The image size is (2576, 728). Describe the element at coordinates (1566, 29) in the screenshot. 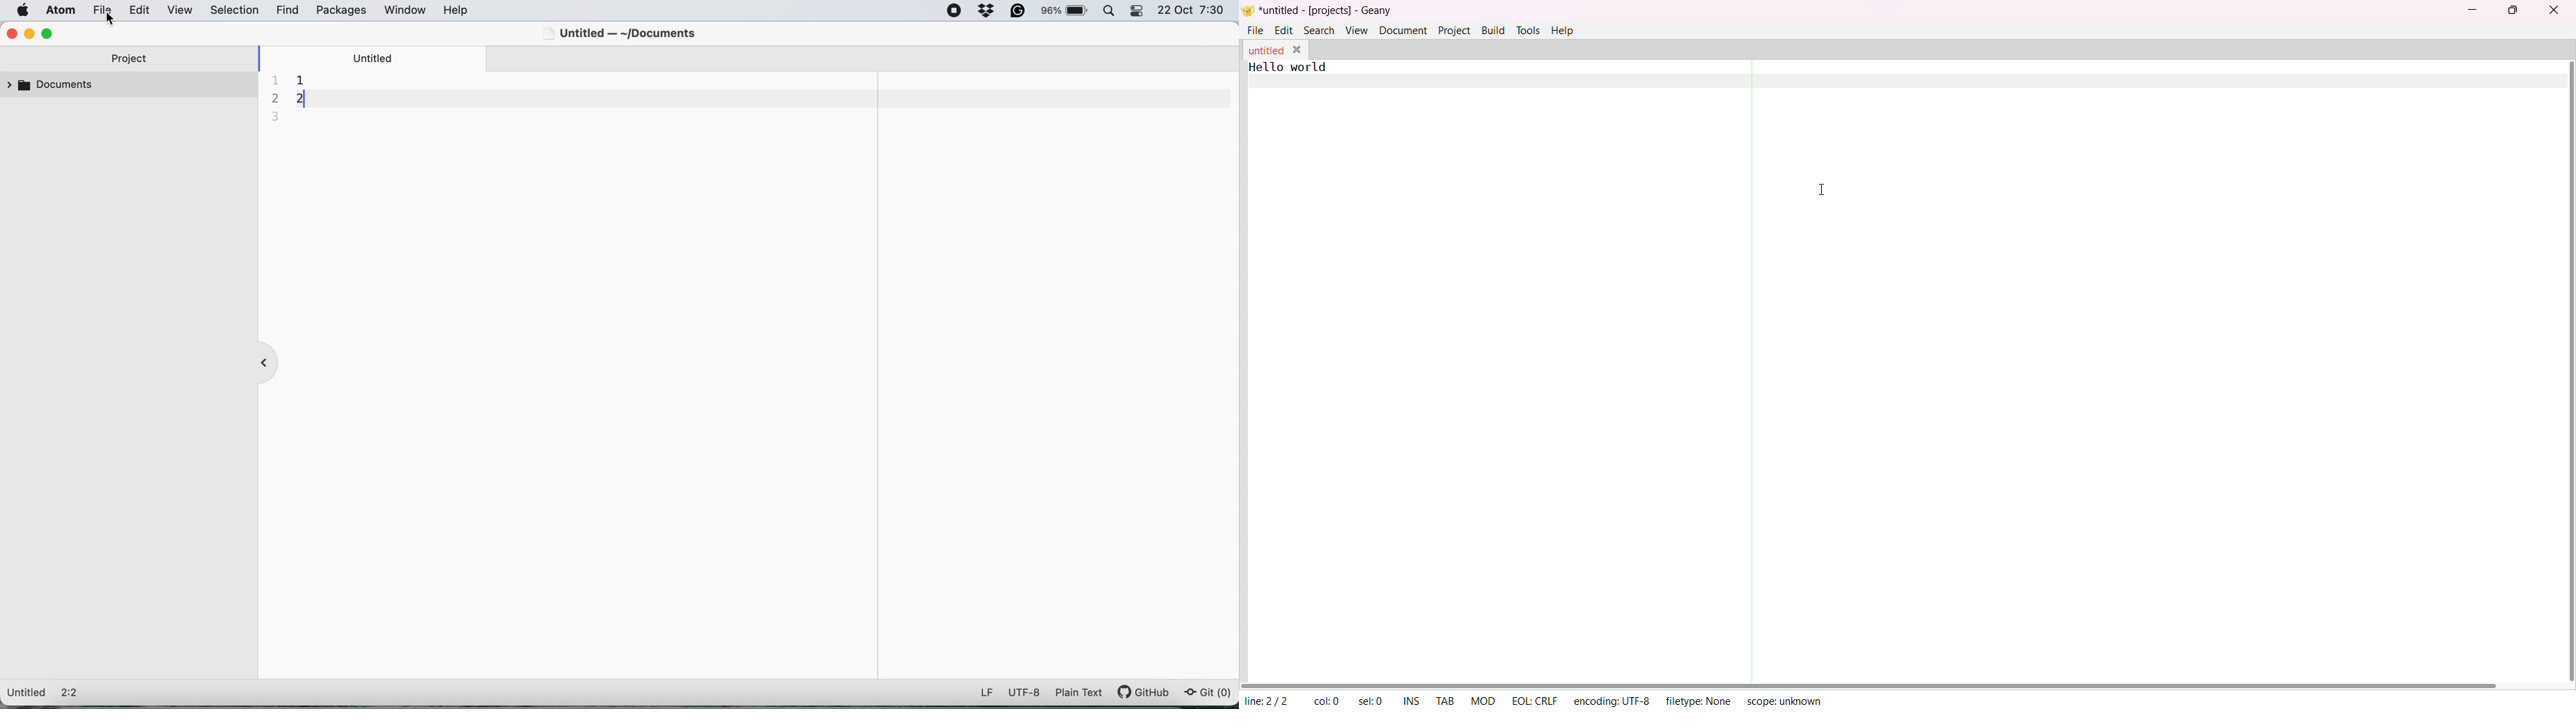

I see `help` at that location.